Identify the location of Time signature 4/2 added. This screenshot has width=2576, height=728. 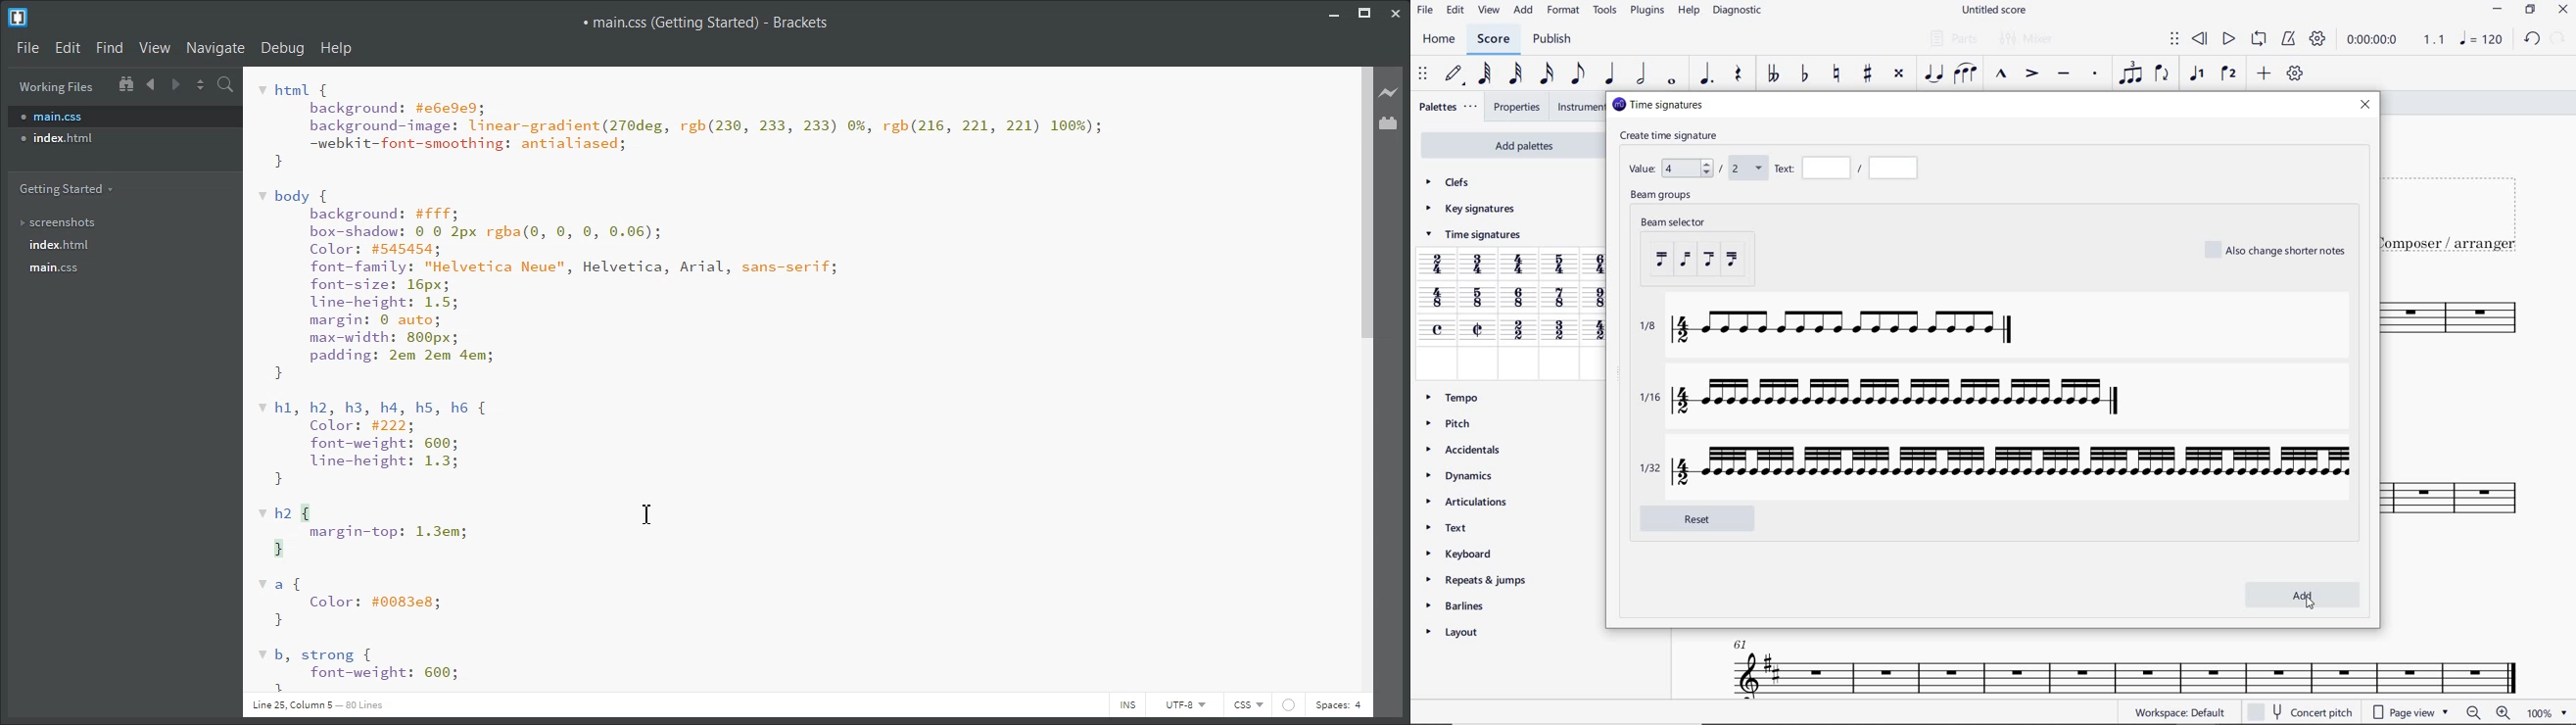
(1596, 331).